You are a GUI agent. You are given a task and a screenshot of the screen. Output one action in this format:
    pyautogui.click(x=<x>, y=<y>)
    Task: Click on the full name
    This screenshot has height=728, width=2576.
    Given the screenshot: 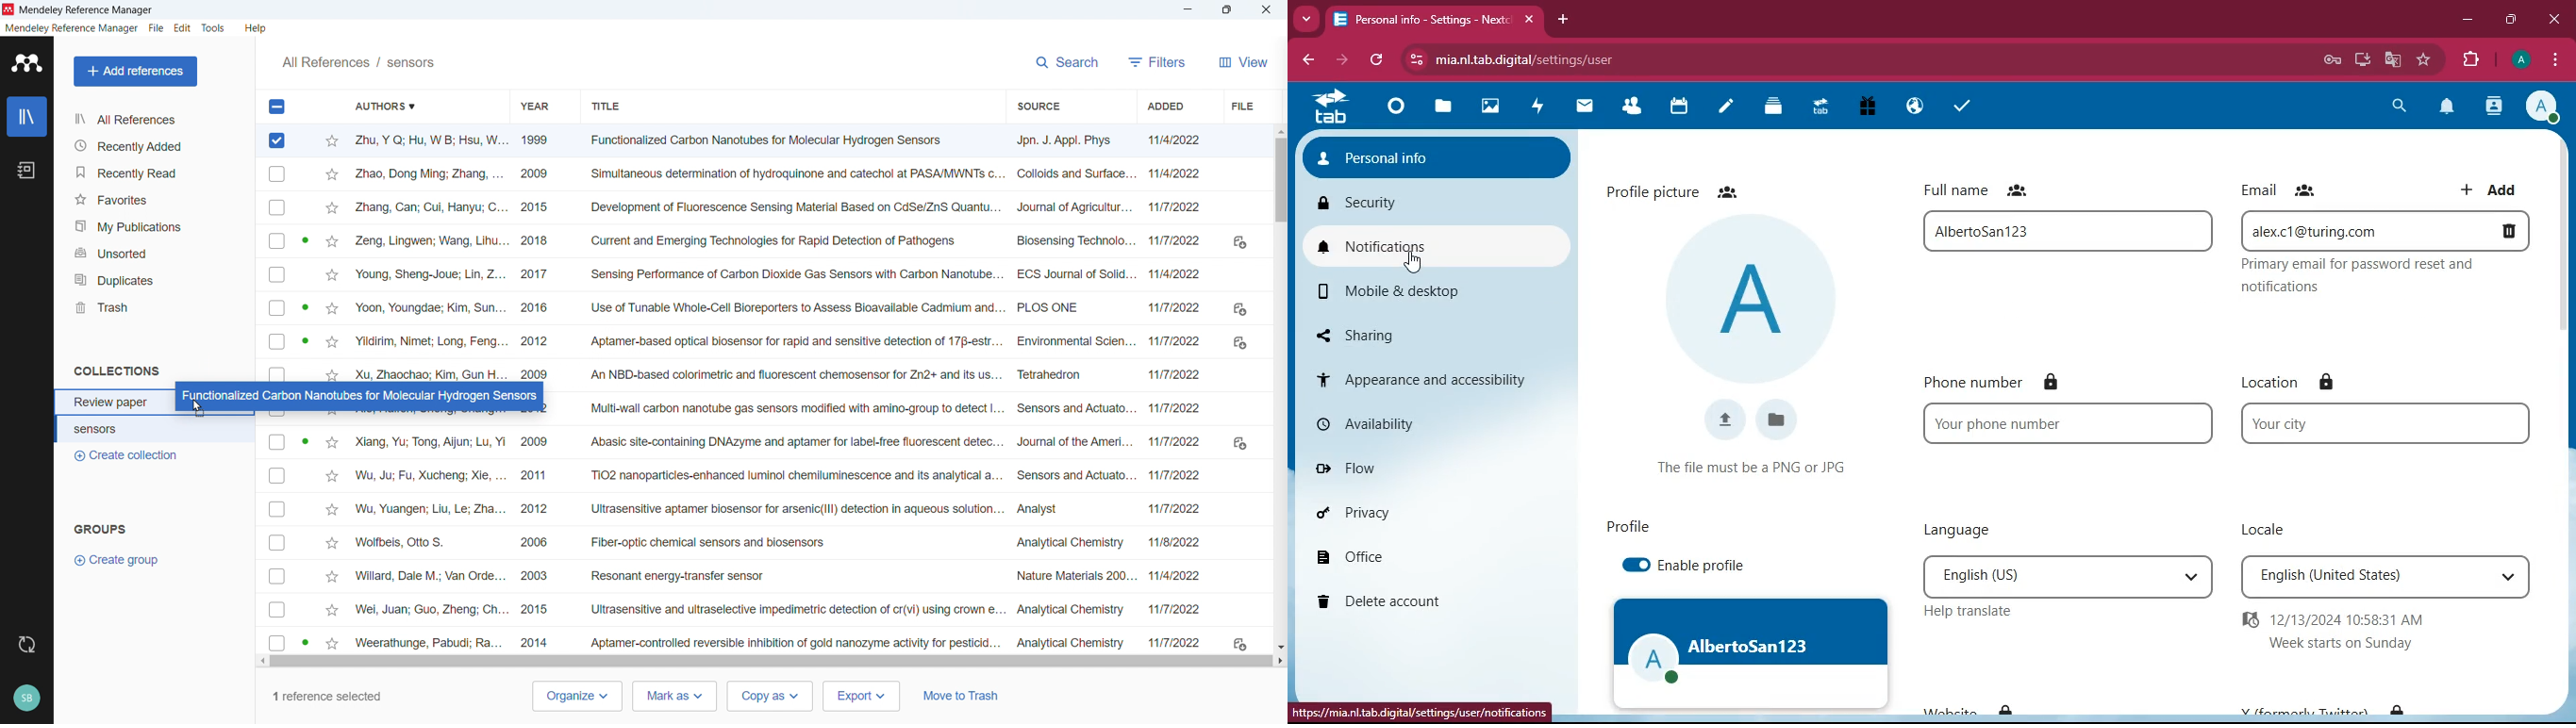 What is the action you would take?
    pyautogui.click(x=1958, y=189)
    